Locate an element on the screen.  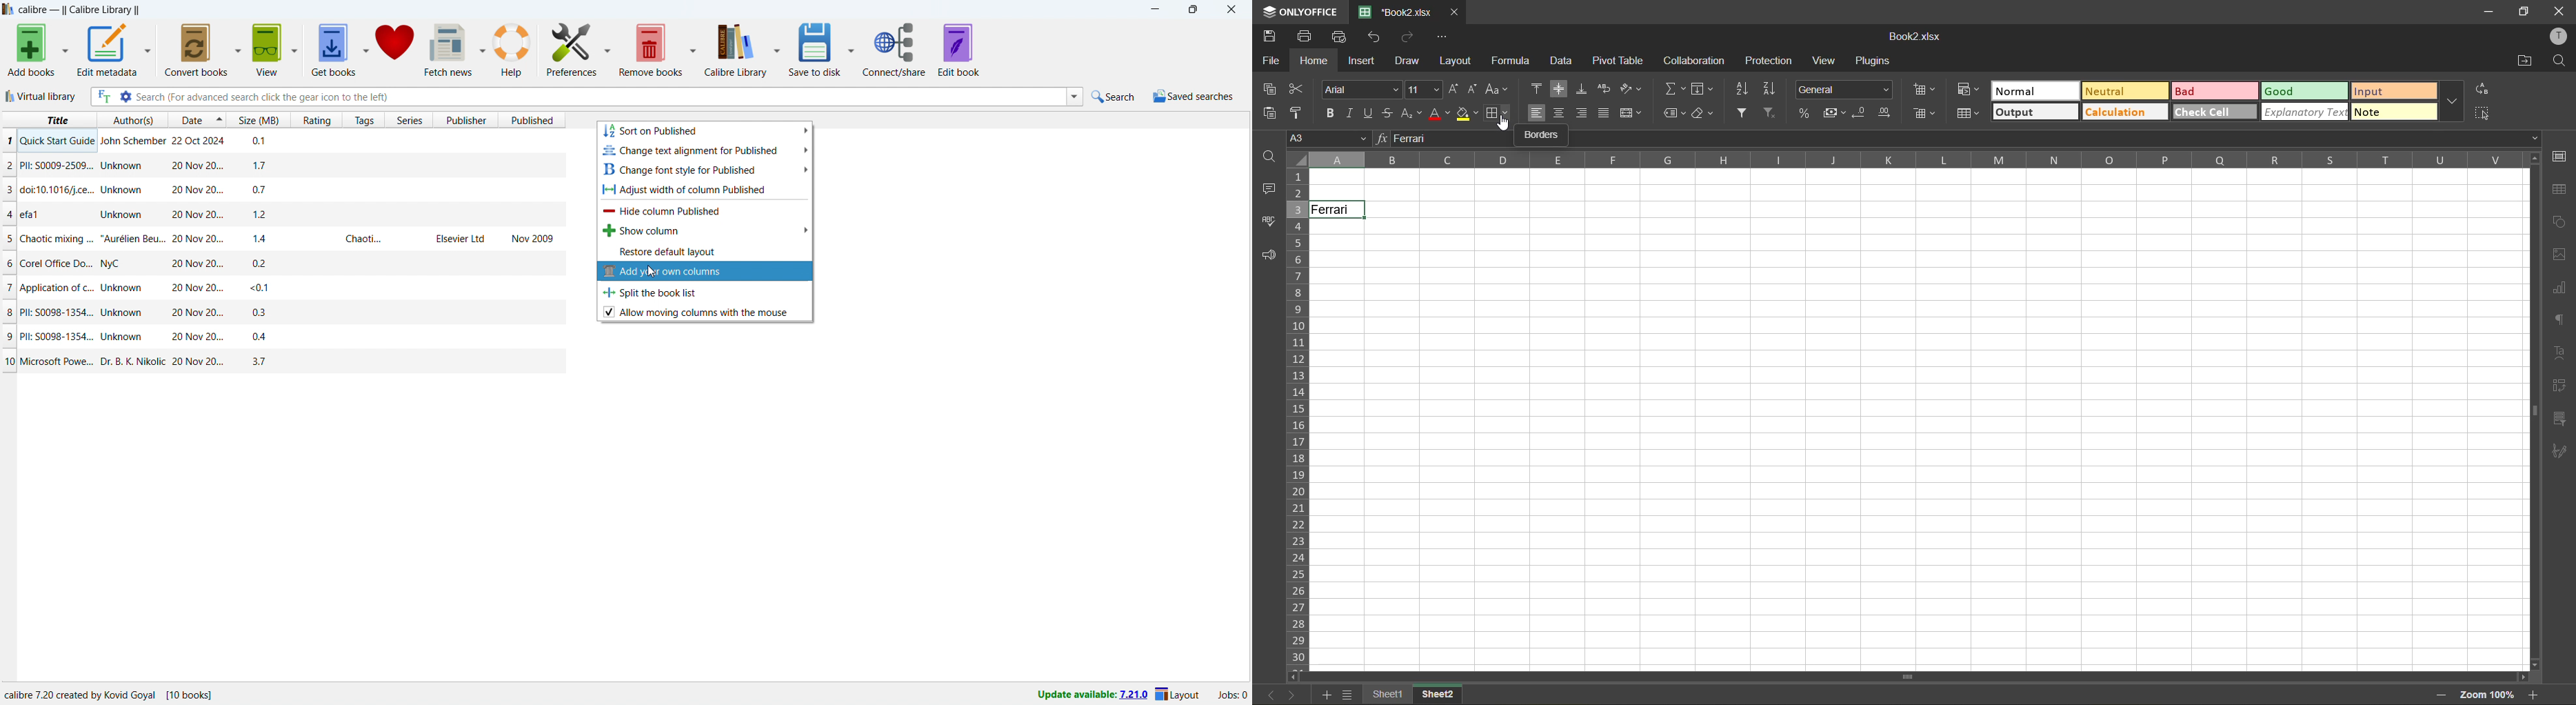
0/ Microsoft Powe... Dr. B. K. Nikolic 20 Nov 20... 37 is located at coordinates (282, 362).